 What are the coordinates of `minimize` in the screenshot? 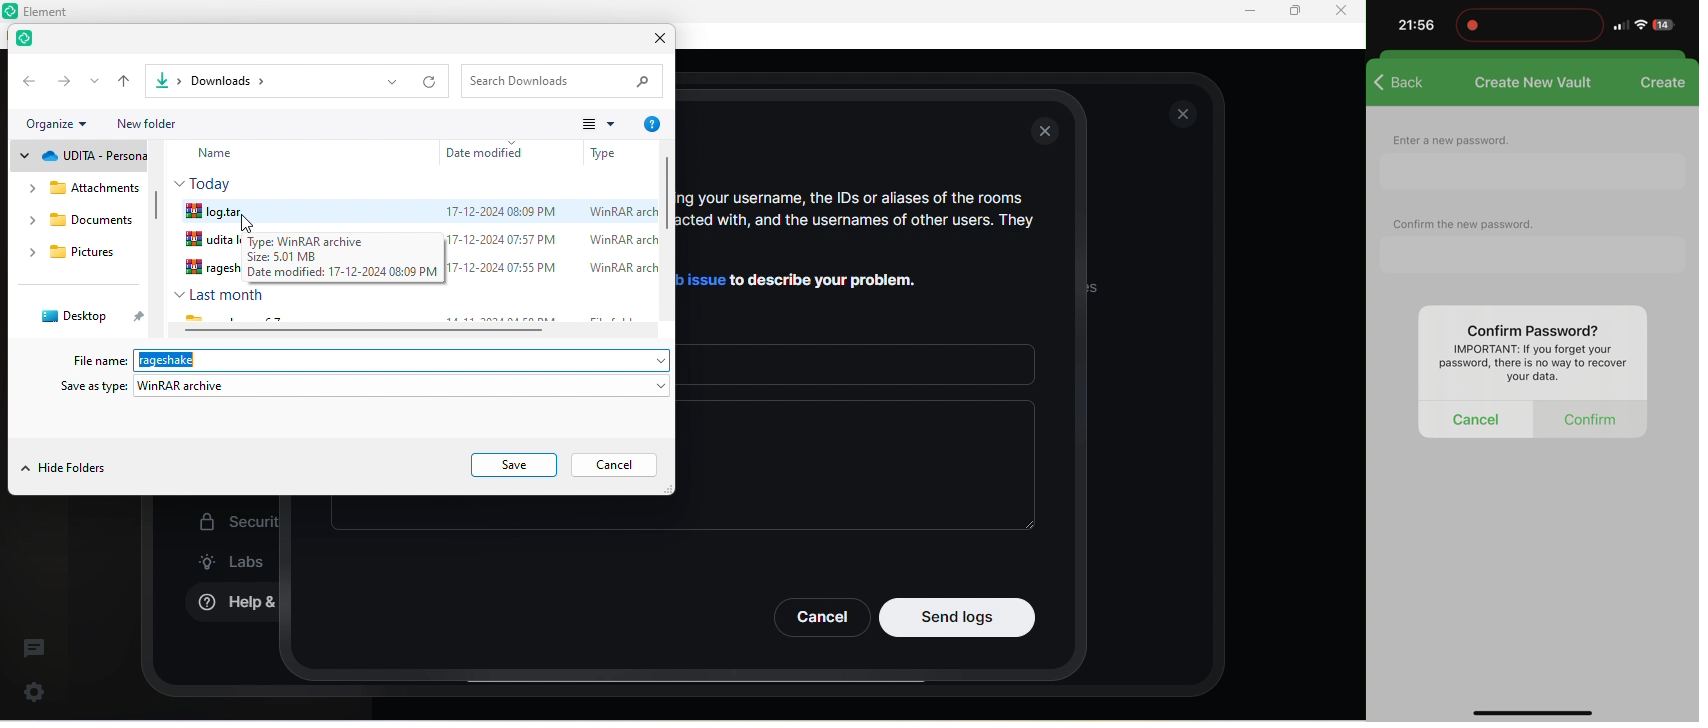 It's located at (1246, 12).